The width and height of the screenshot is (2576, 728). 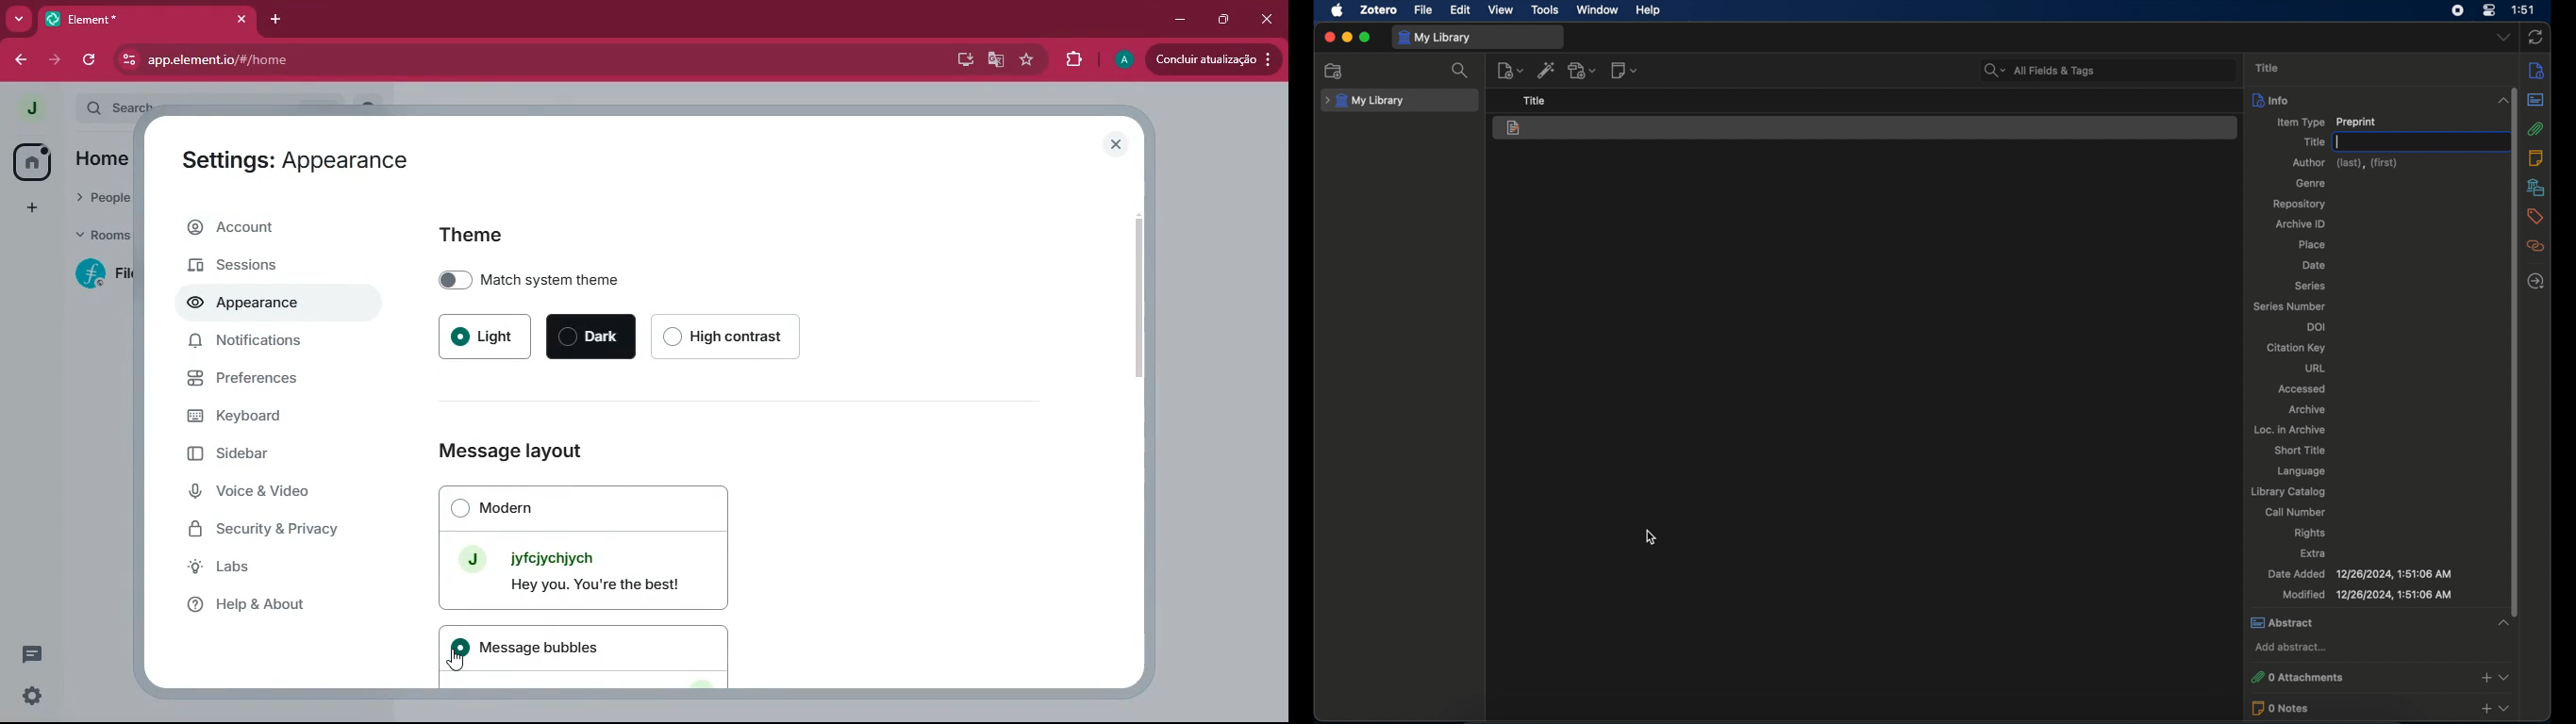 I want to click on Sidebar, so click(x=243, y=451).